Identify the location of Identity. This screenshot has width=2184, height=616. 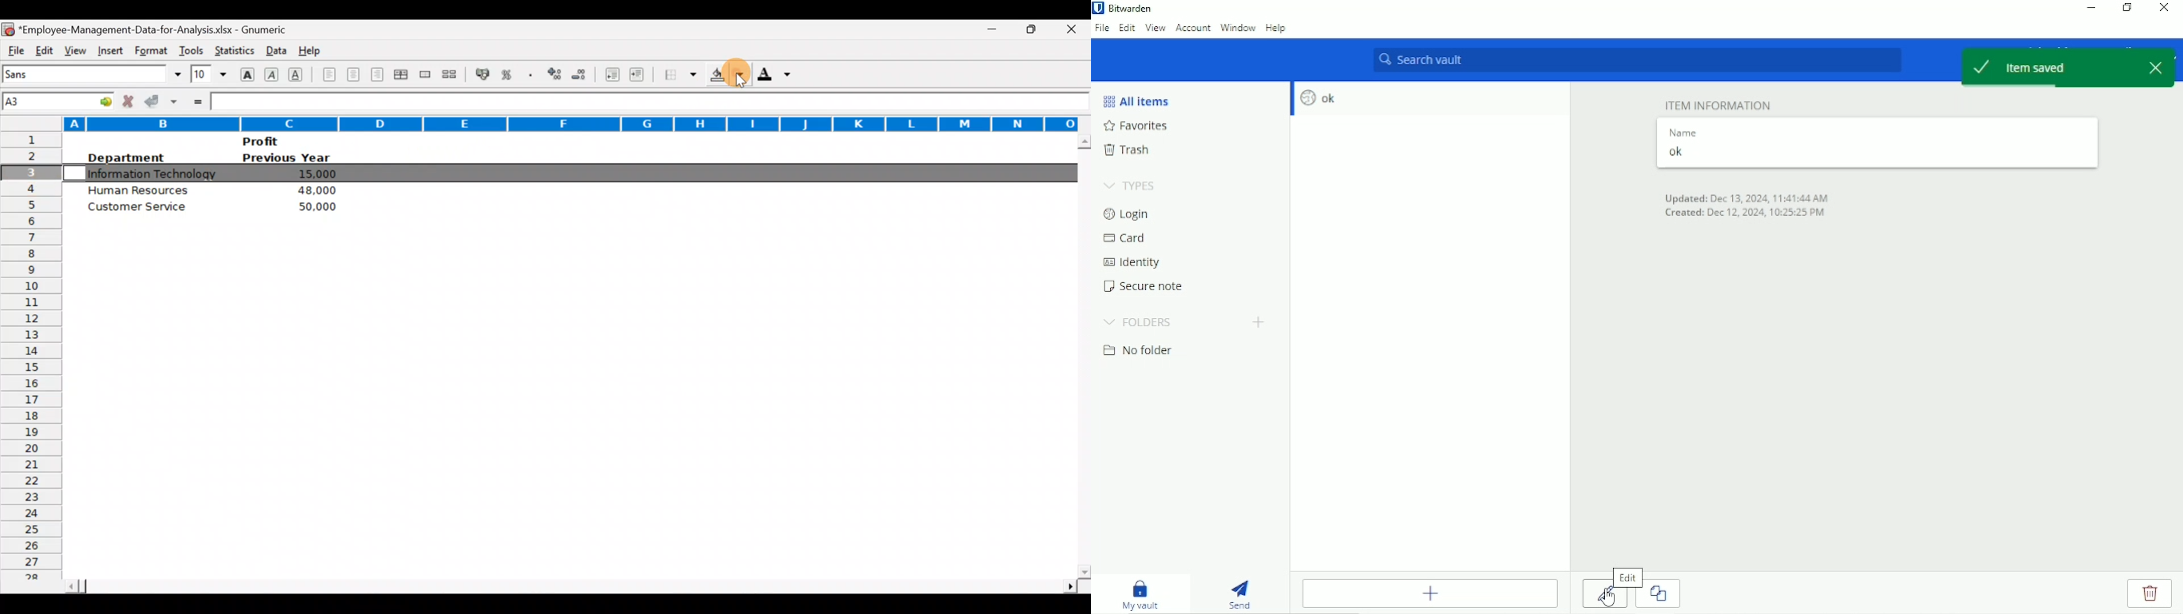
(1135, 263).